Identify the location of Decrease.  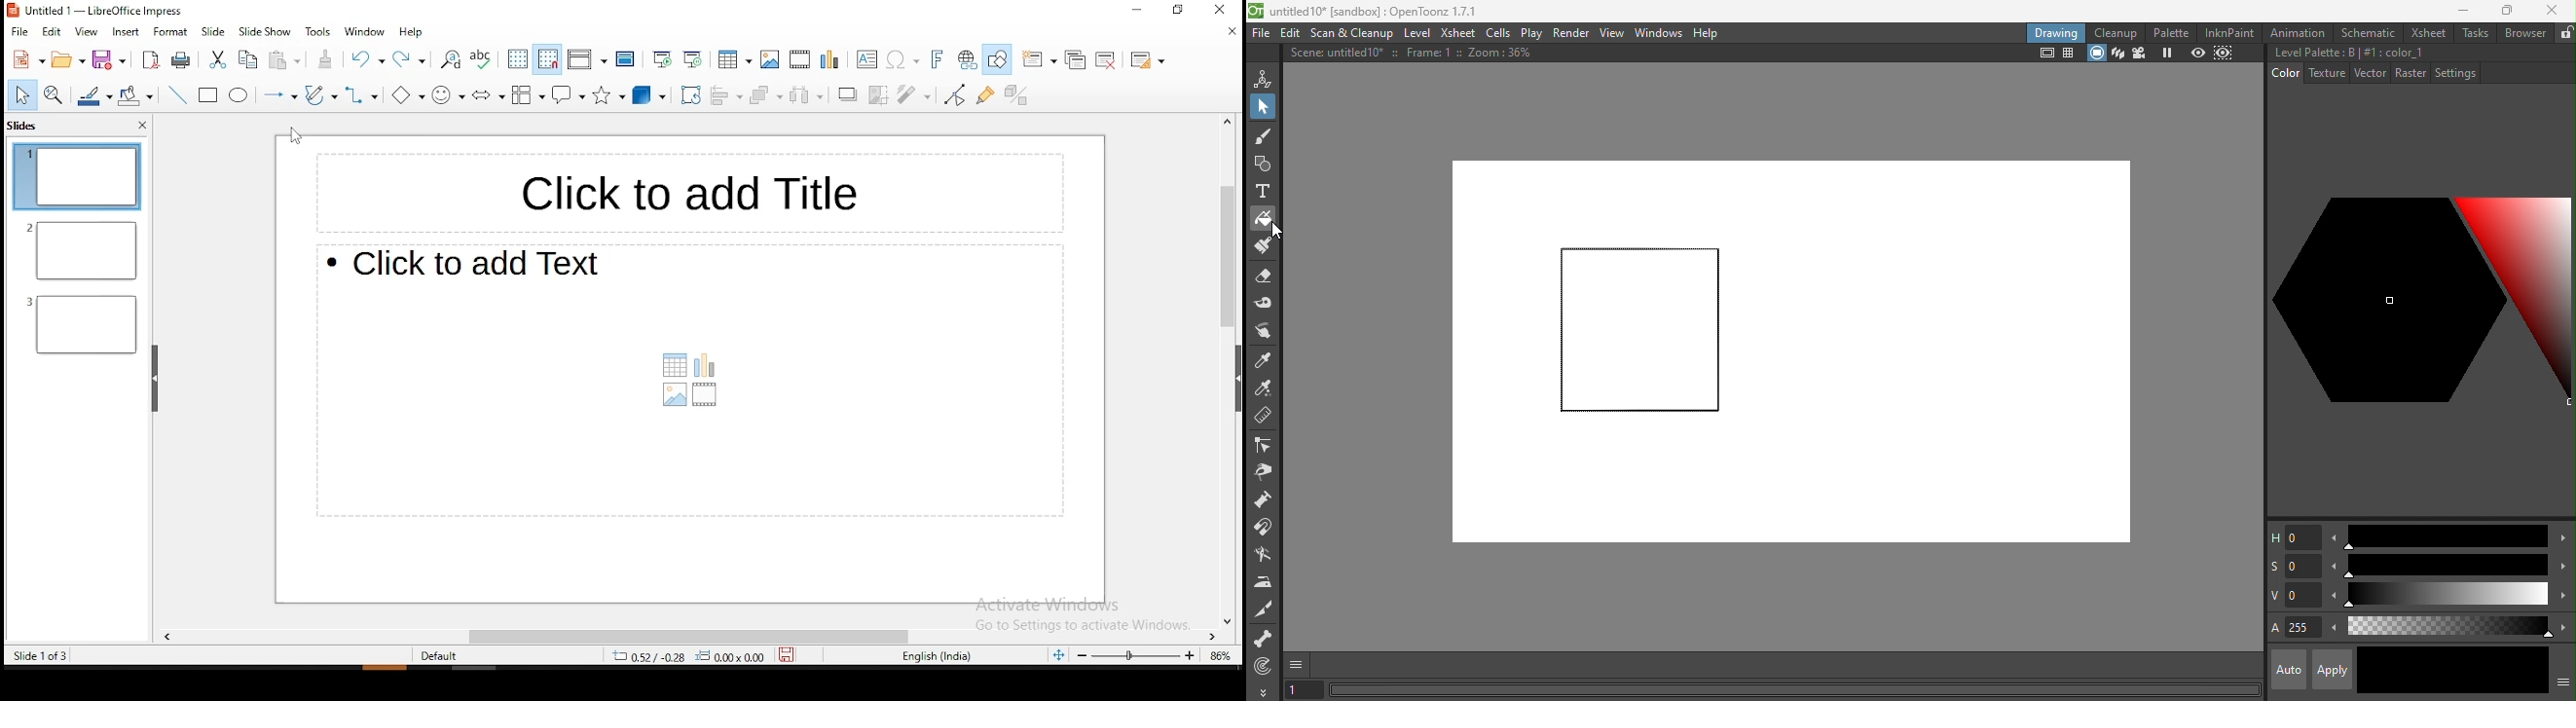
(2334, 537).